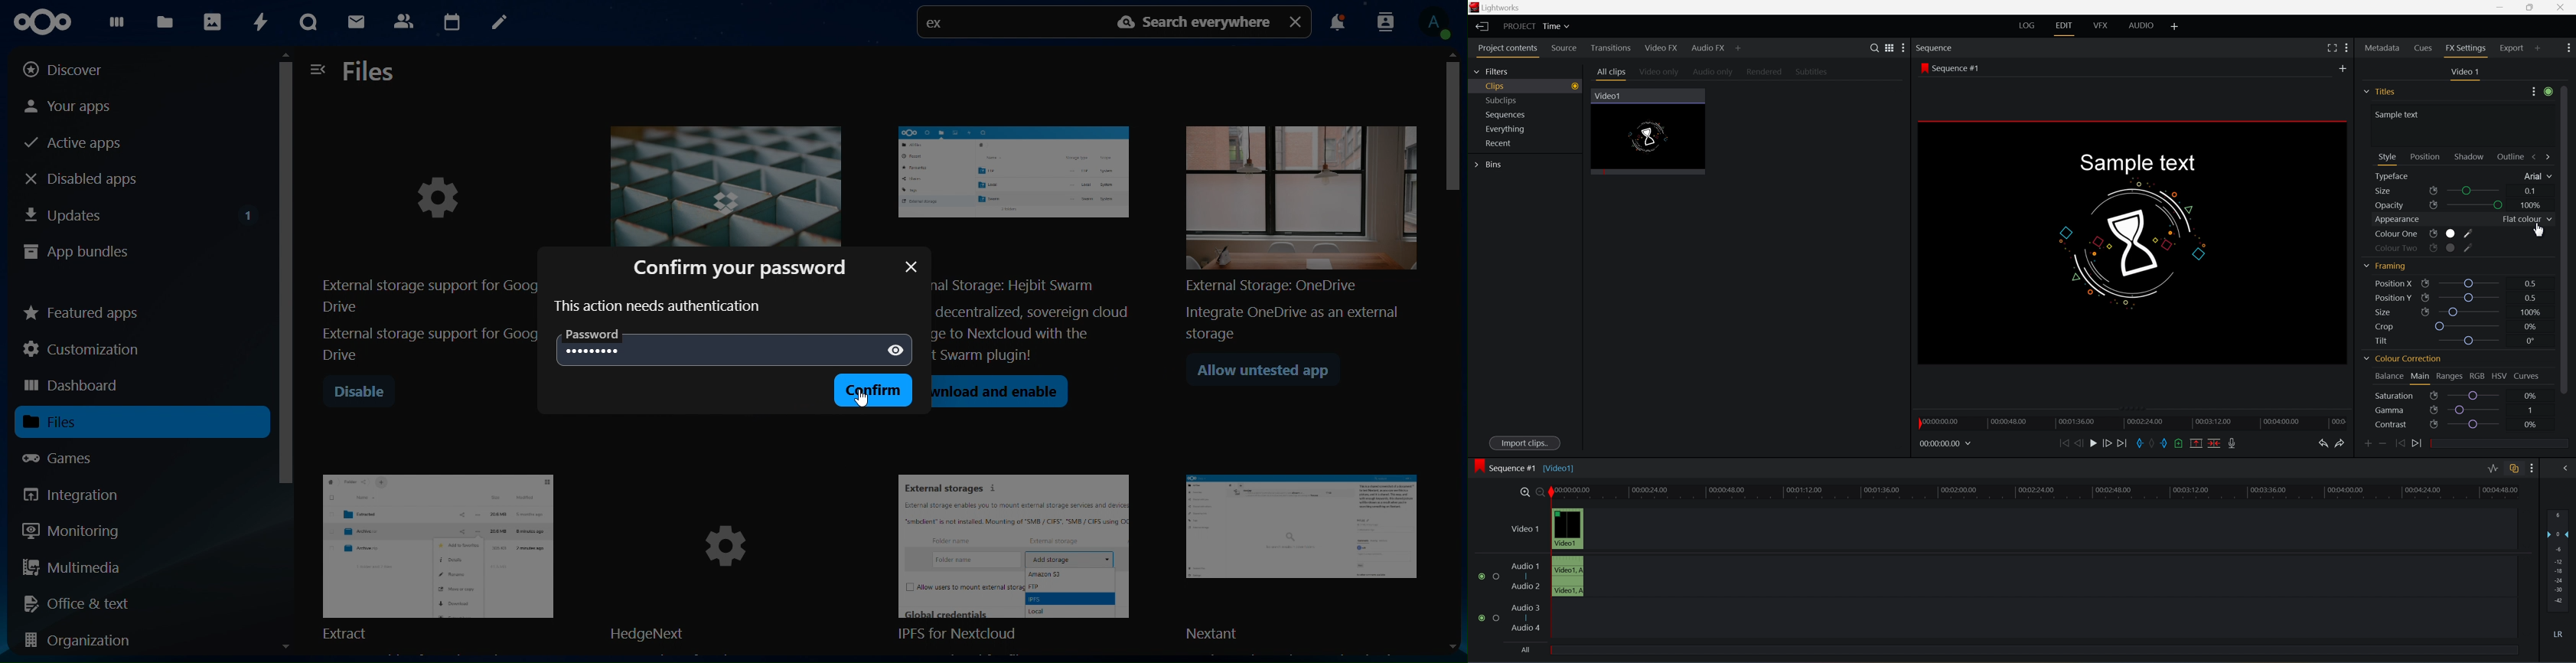 This screenshot has width=2576, height=672. What do you see at coordinates (49, 22) in the screenshot?
I see `icon` at bounding box center [49, 22].